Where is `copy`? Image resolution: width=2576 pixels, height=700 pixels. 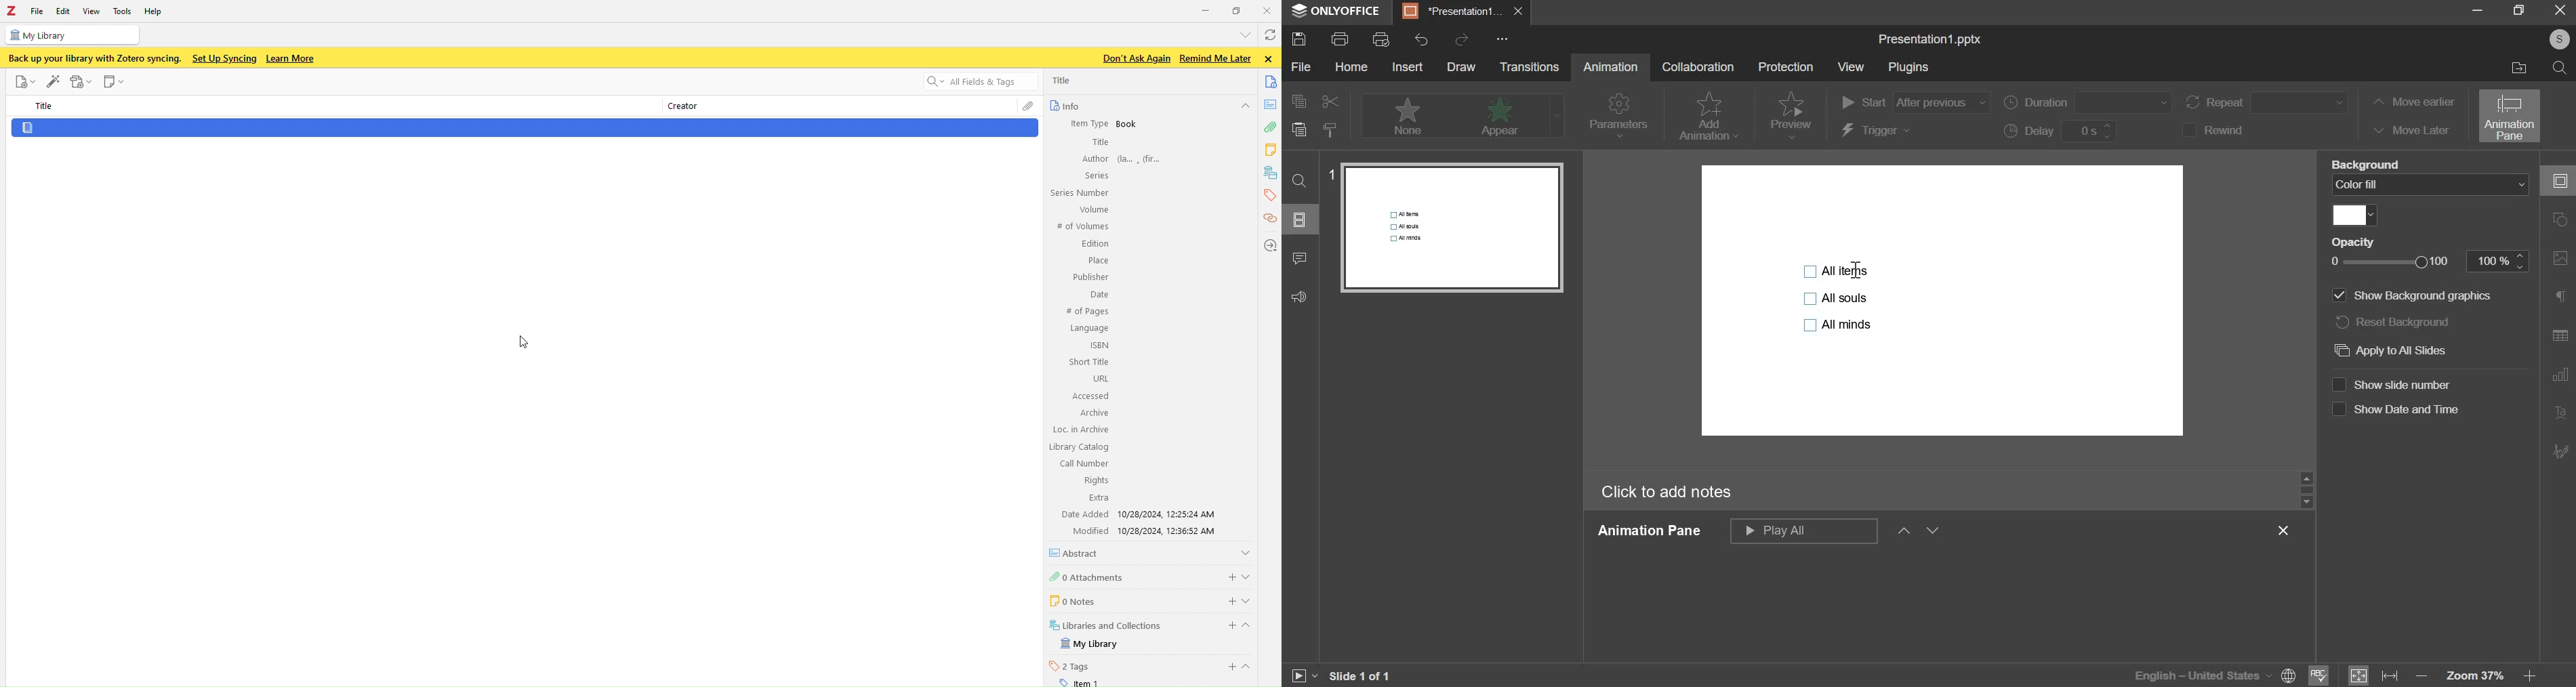
copy is located at coordinates (1297, 100).